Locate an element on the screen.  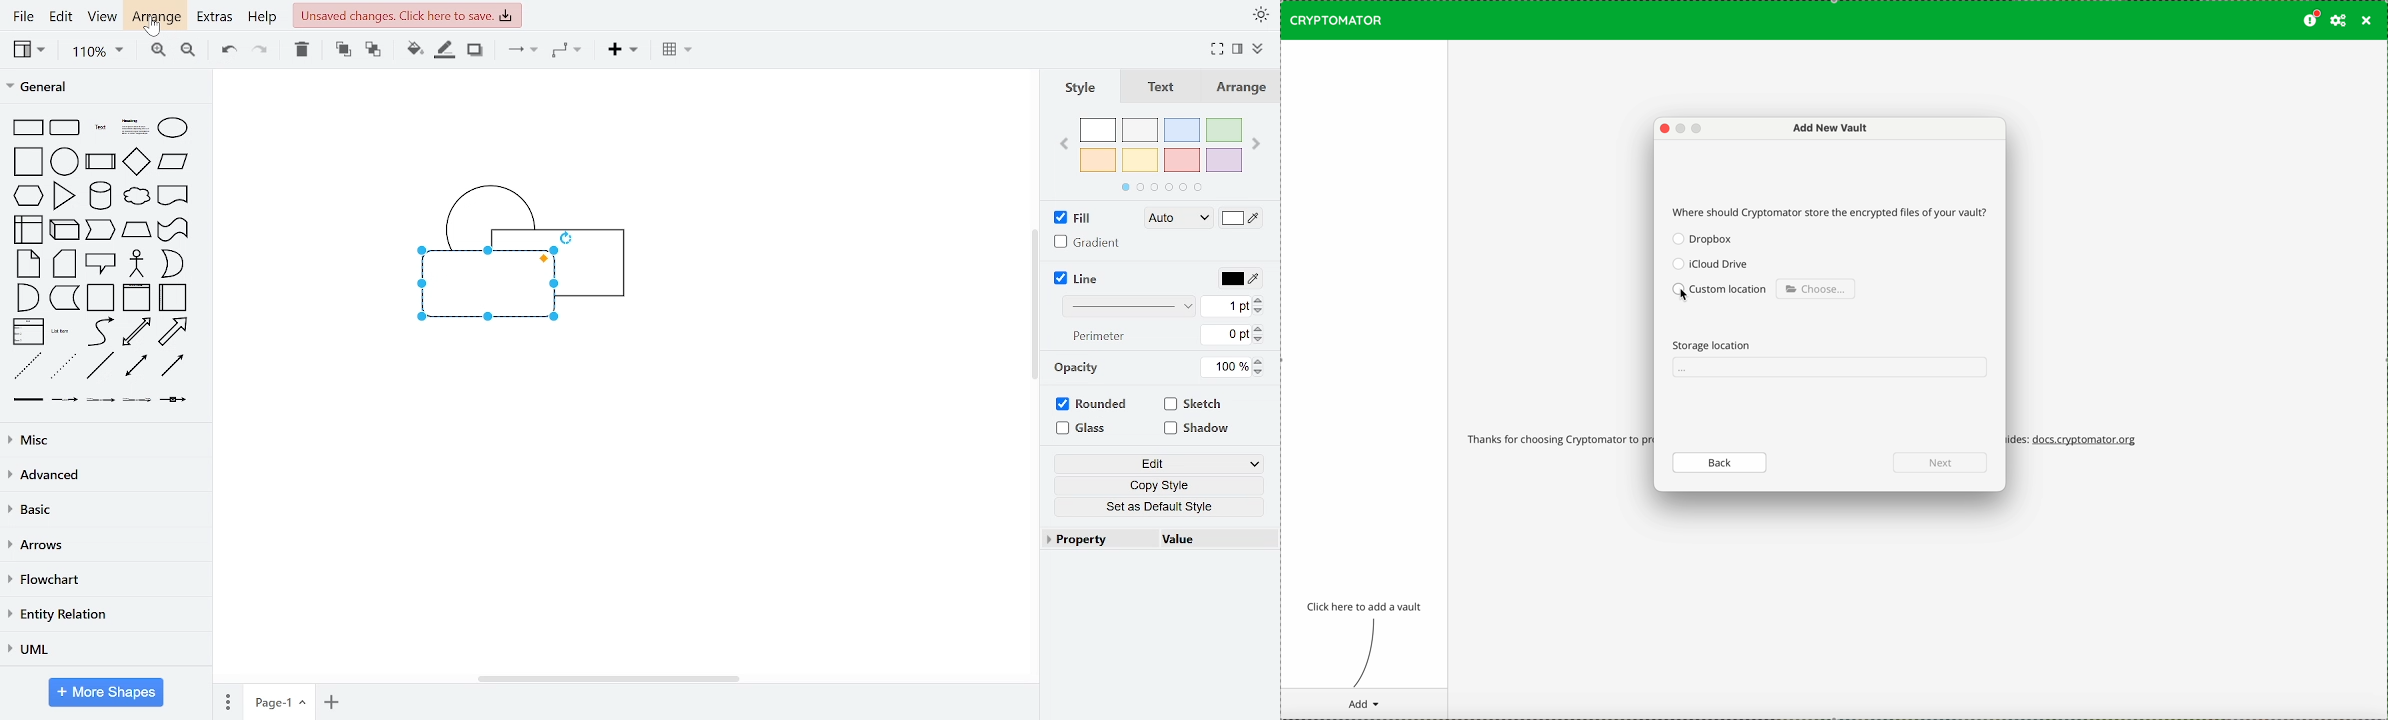
storage location is located at coordinates (1717, 344).